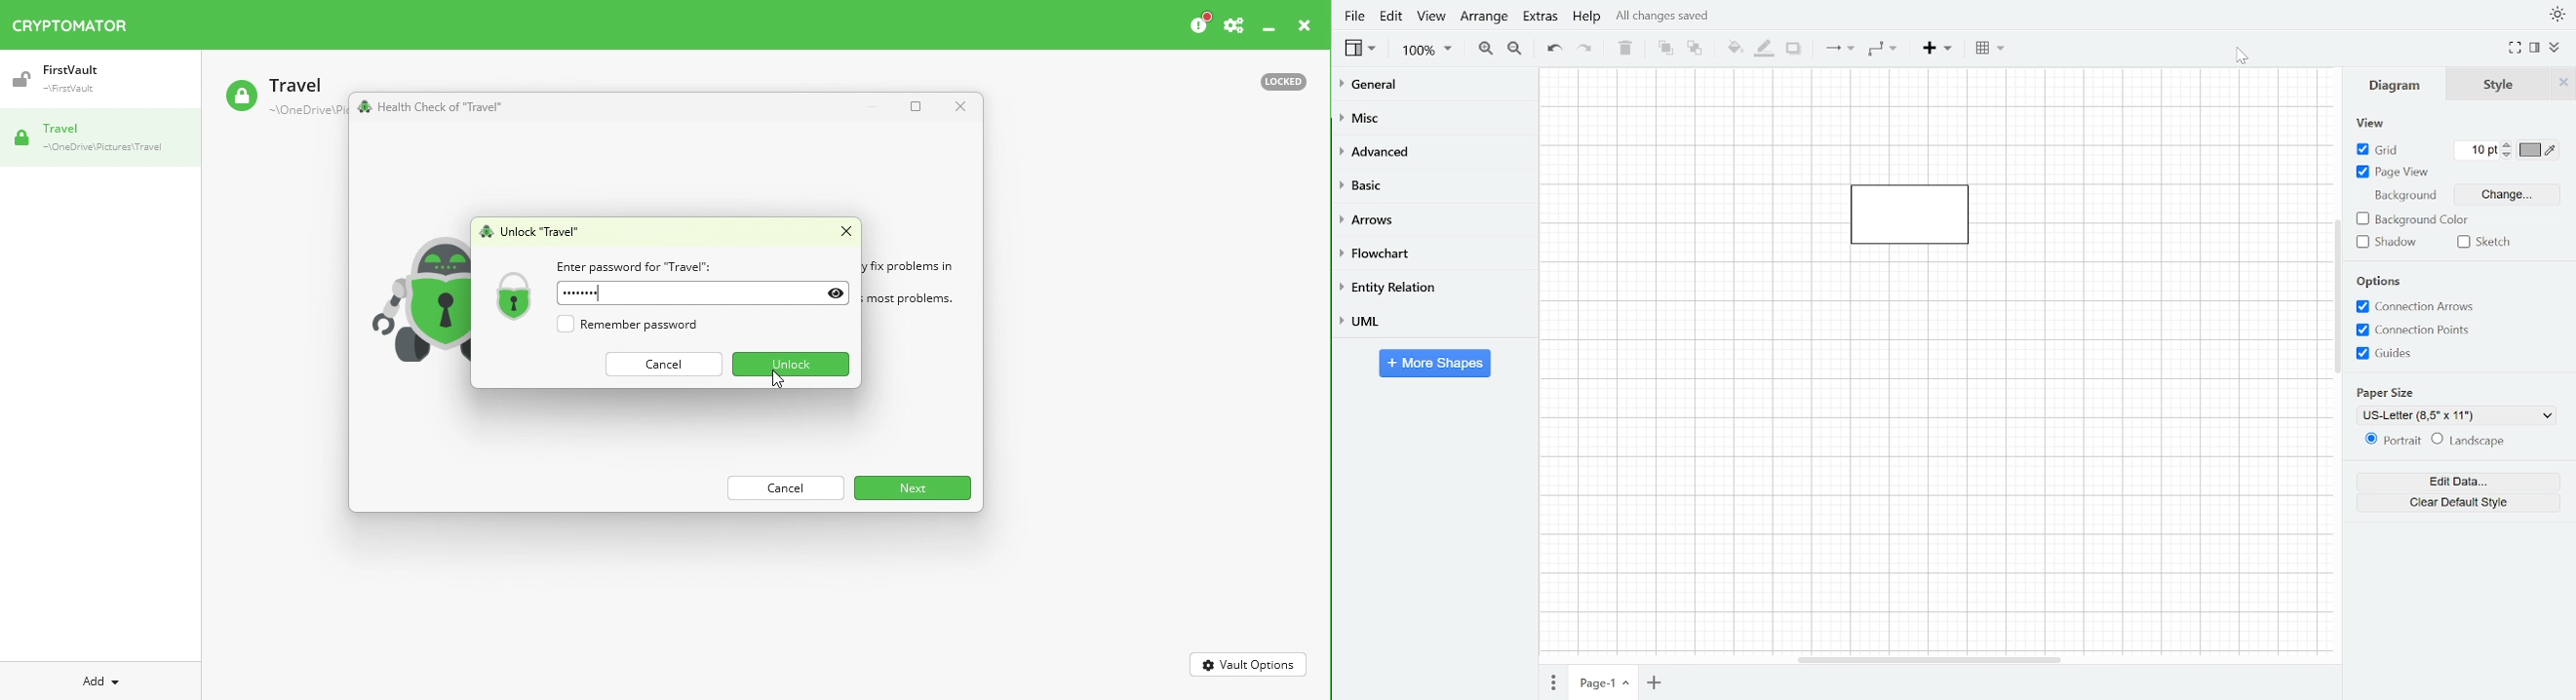  What do you see at coordinates (2384, 392) in the screenshot?
I see `paper size` at bounding box center [2384, 392].